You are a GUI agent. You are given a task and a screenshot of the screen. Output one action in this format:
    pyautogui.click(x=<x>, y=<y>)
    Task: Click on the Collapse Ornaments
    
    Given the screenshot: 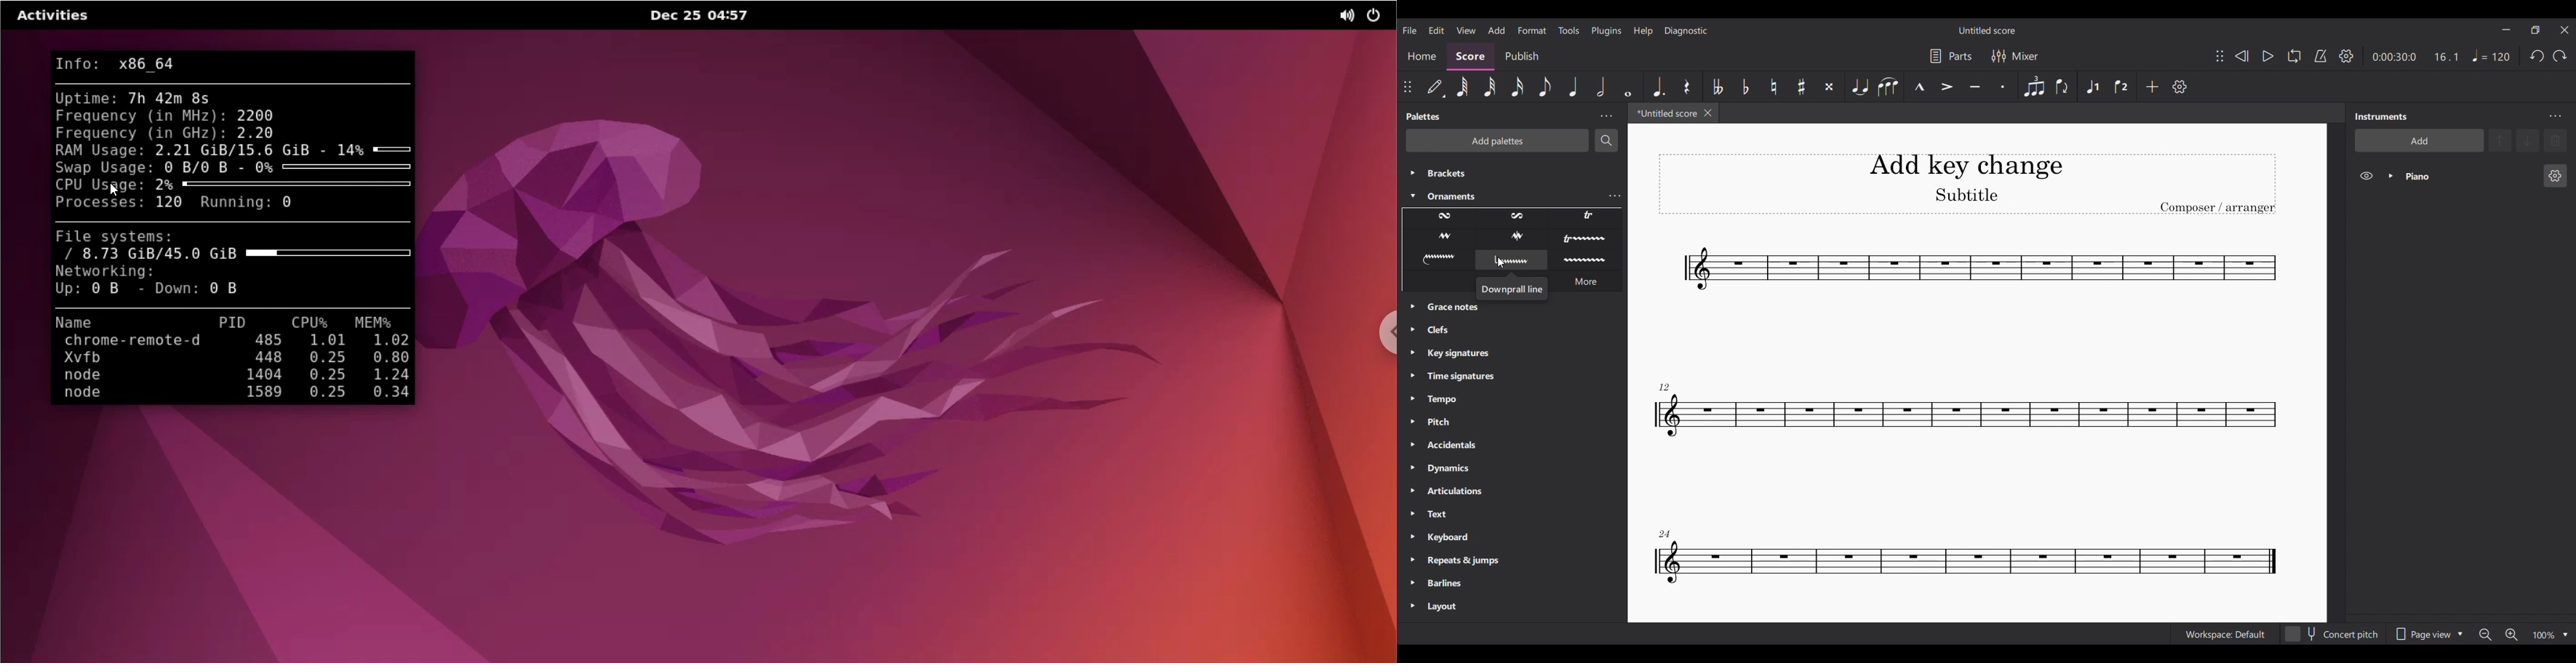 What is the action you would take?
    pyautogui.click(x=1413, y=196)
    